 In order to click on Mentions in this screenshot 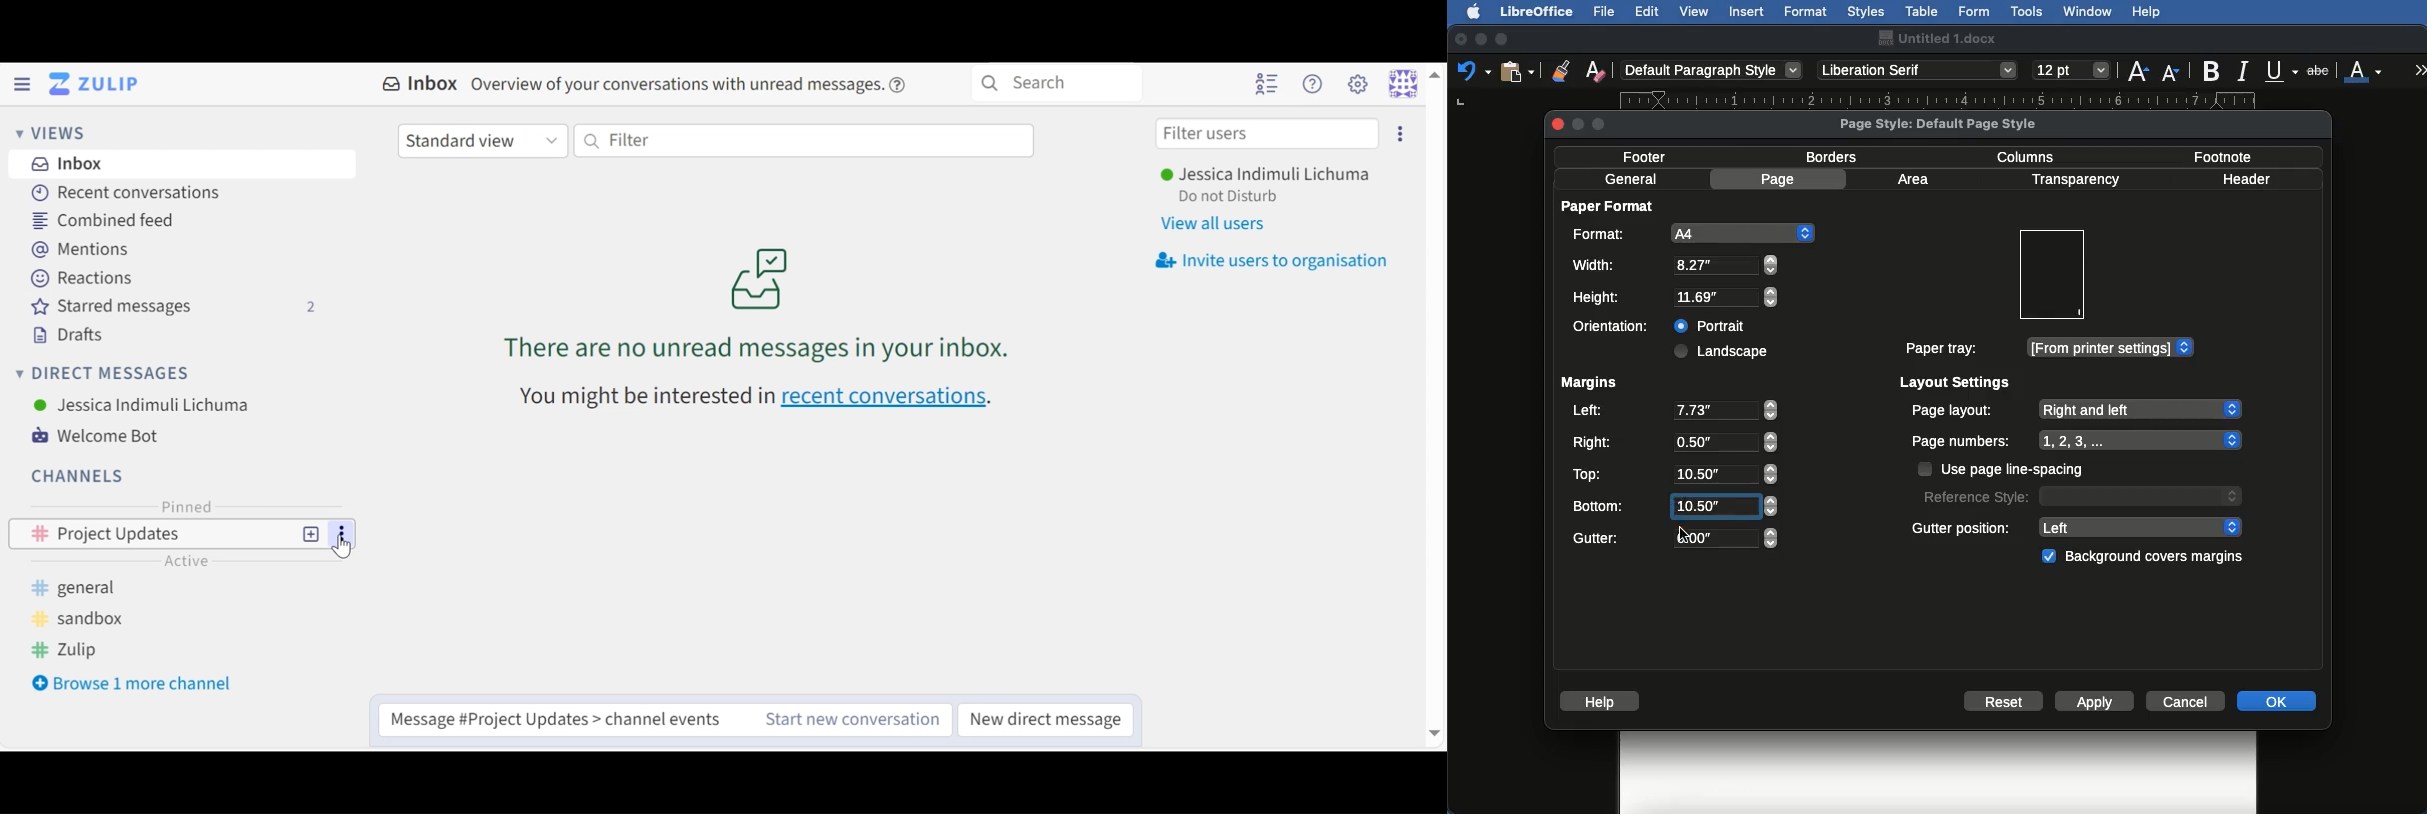, I will do `click(90, 250)`.